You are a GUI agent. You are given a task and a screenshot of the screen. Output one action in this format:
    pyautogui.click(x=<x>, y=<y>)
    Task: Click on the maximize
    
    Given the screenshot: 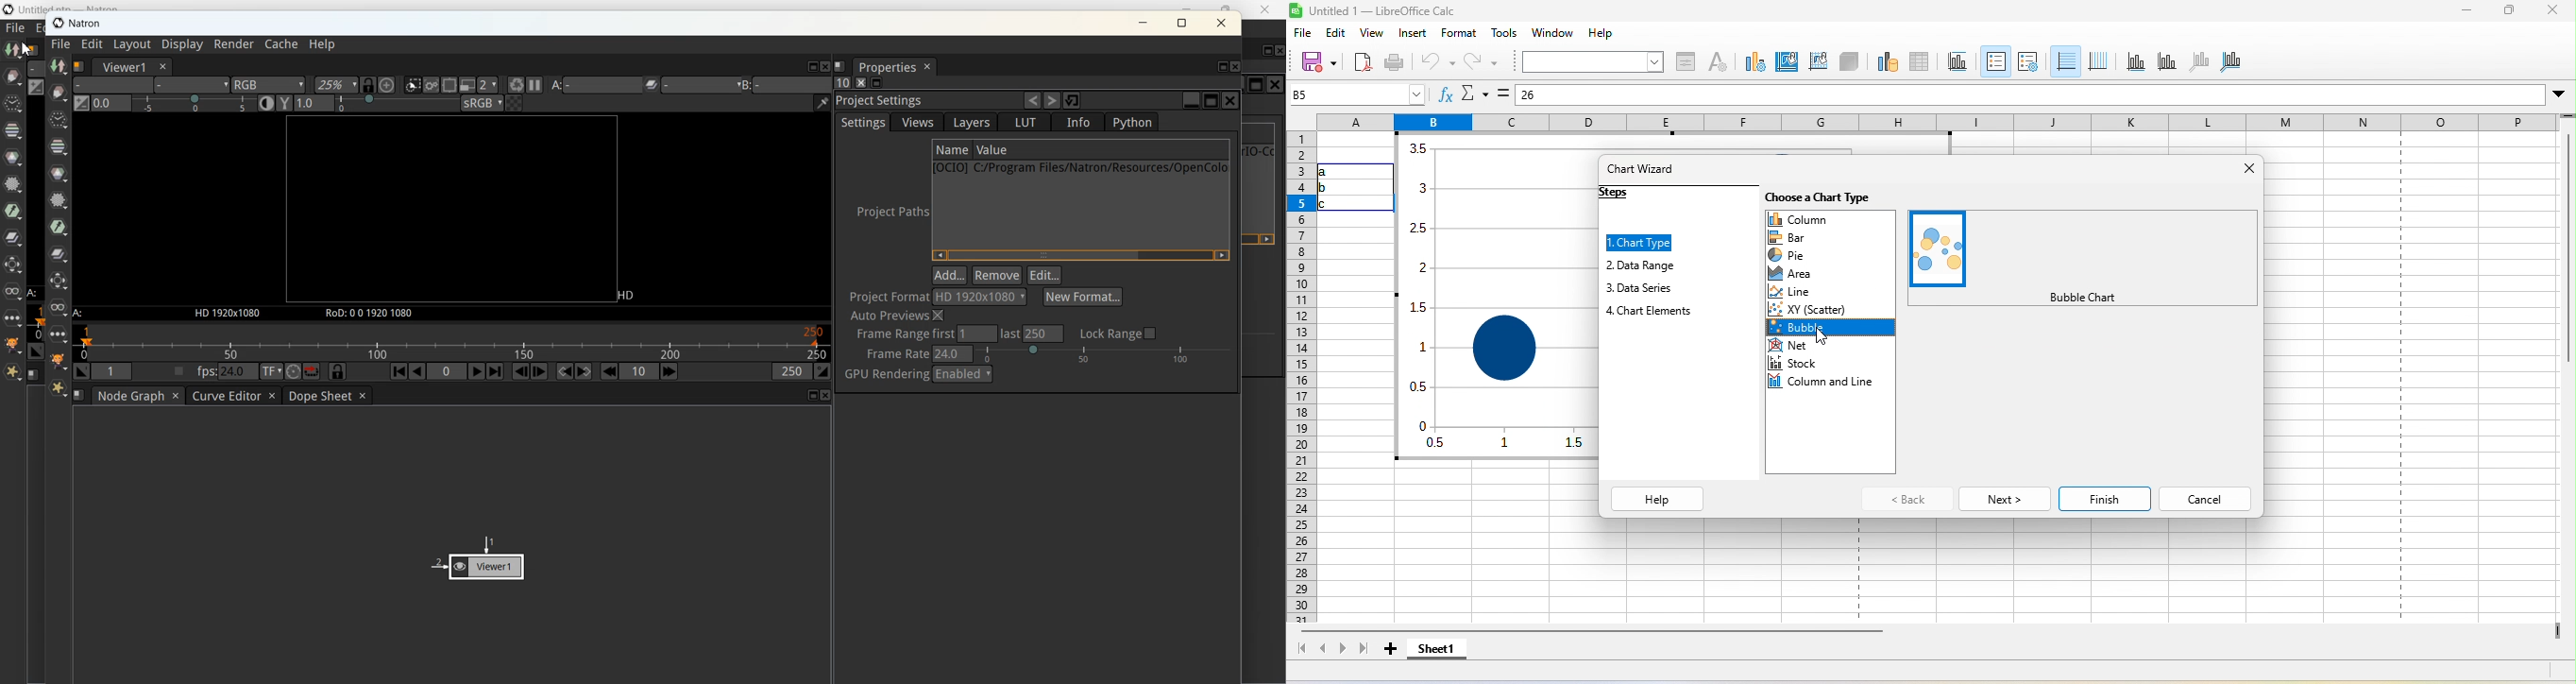 What is the action you would take?
    pyautogui.click(x=2511, y=12)
    